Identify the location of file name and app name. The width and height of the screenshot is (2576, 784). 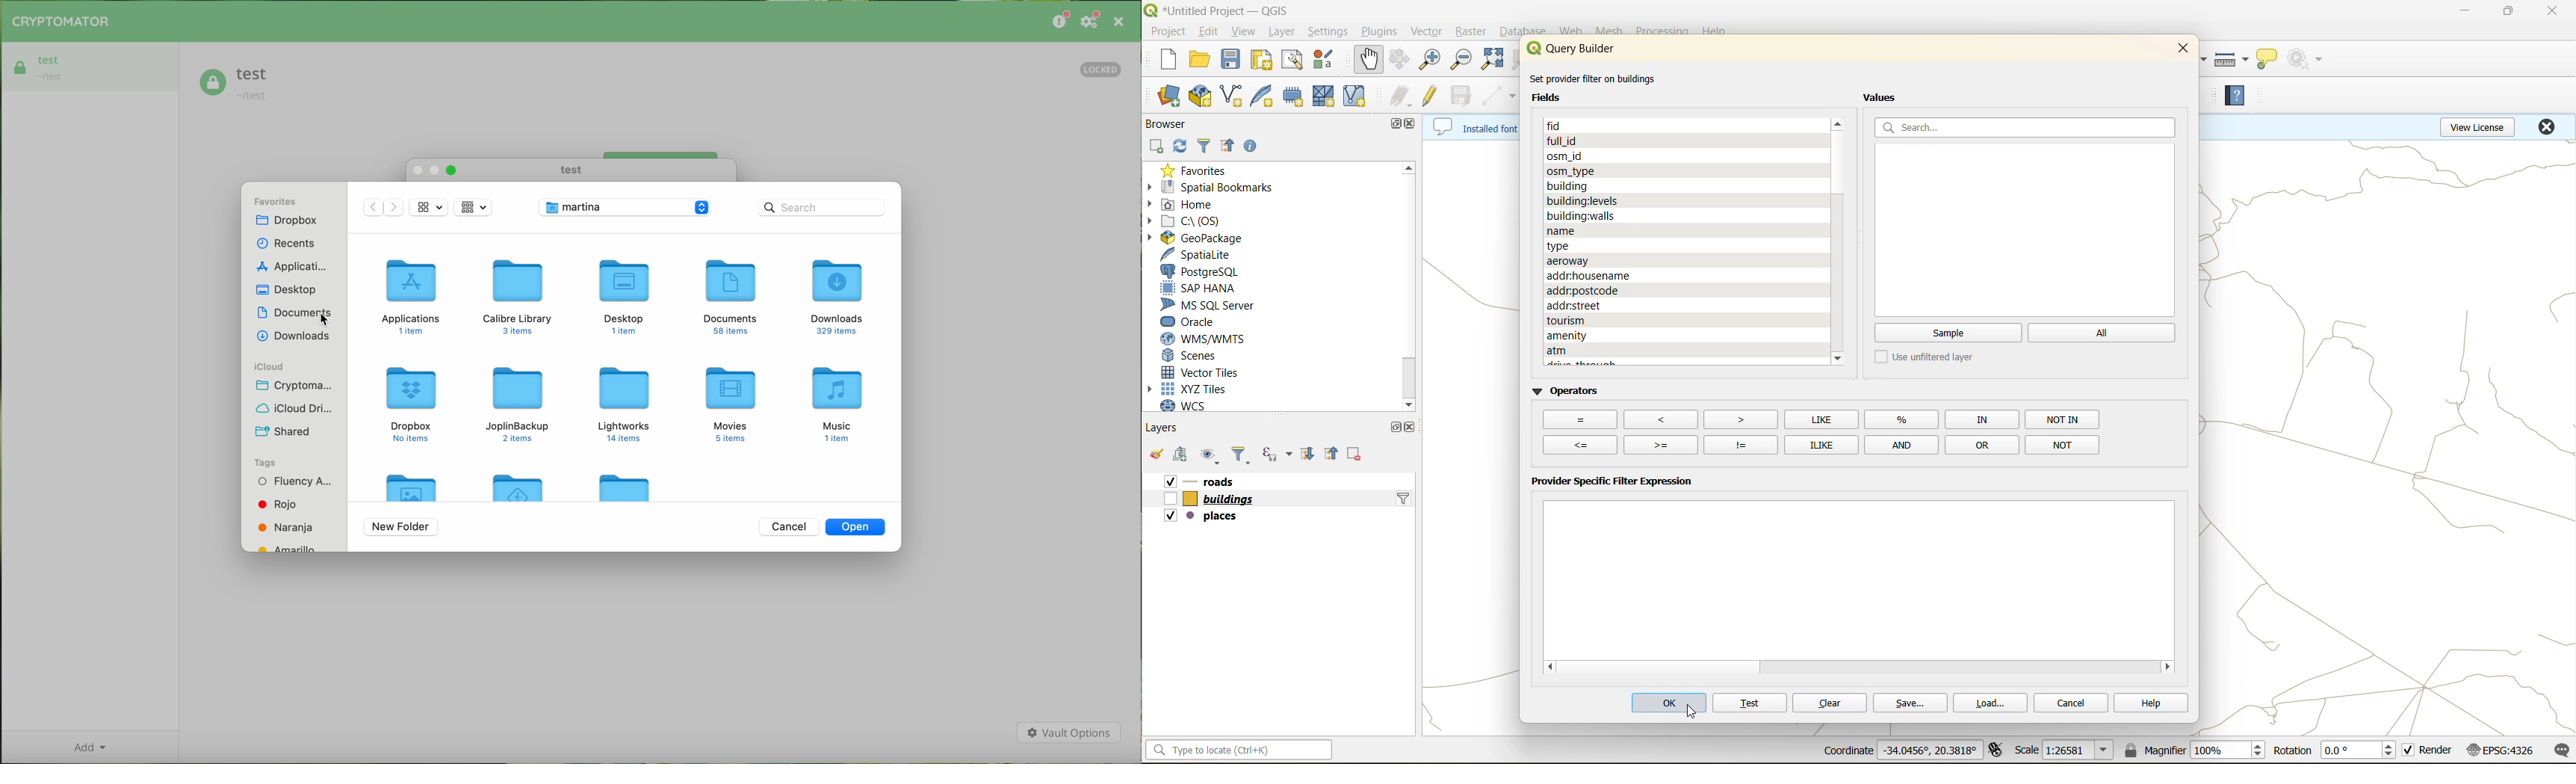
(1223, 10).